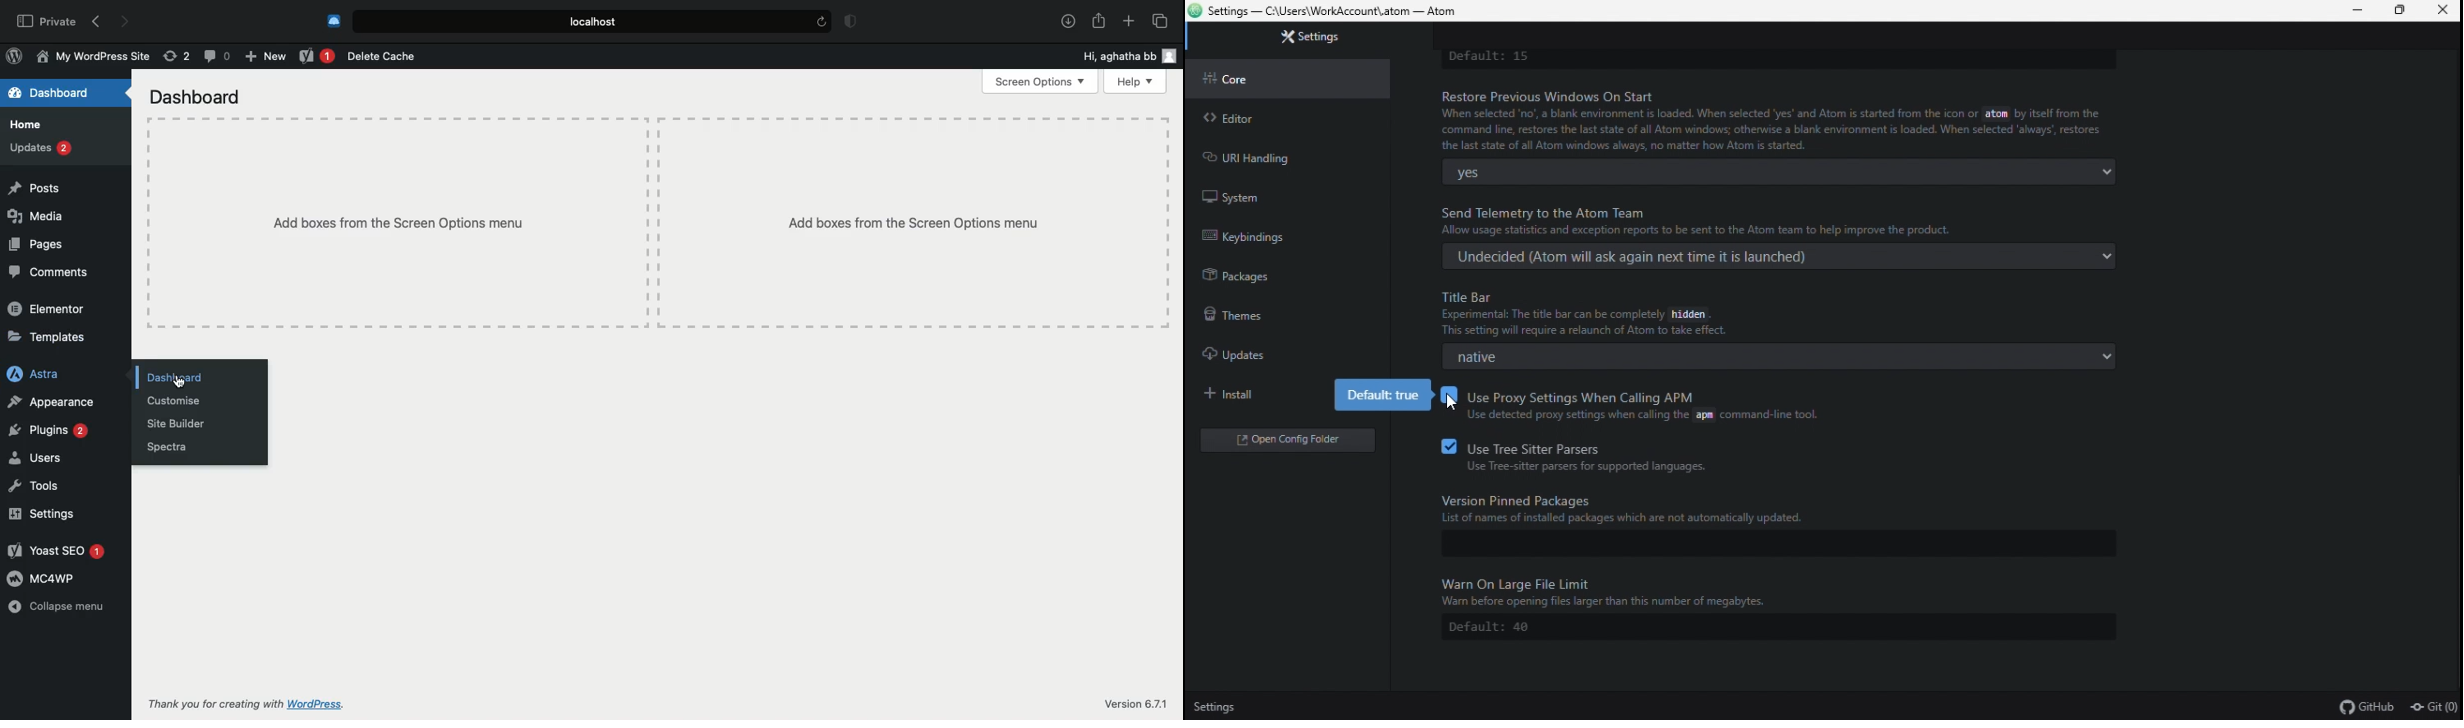 Image resolution: width=2464 pixels, height=728 pixels. I want to click on URL handling, so click(1271, 156).